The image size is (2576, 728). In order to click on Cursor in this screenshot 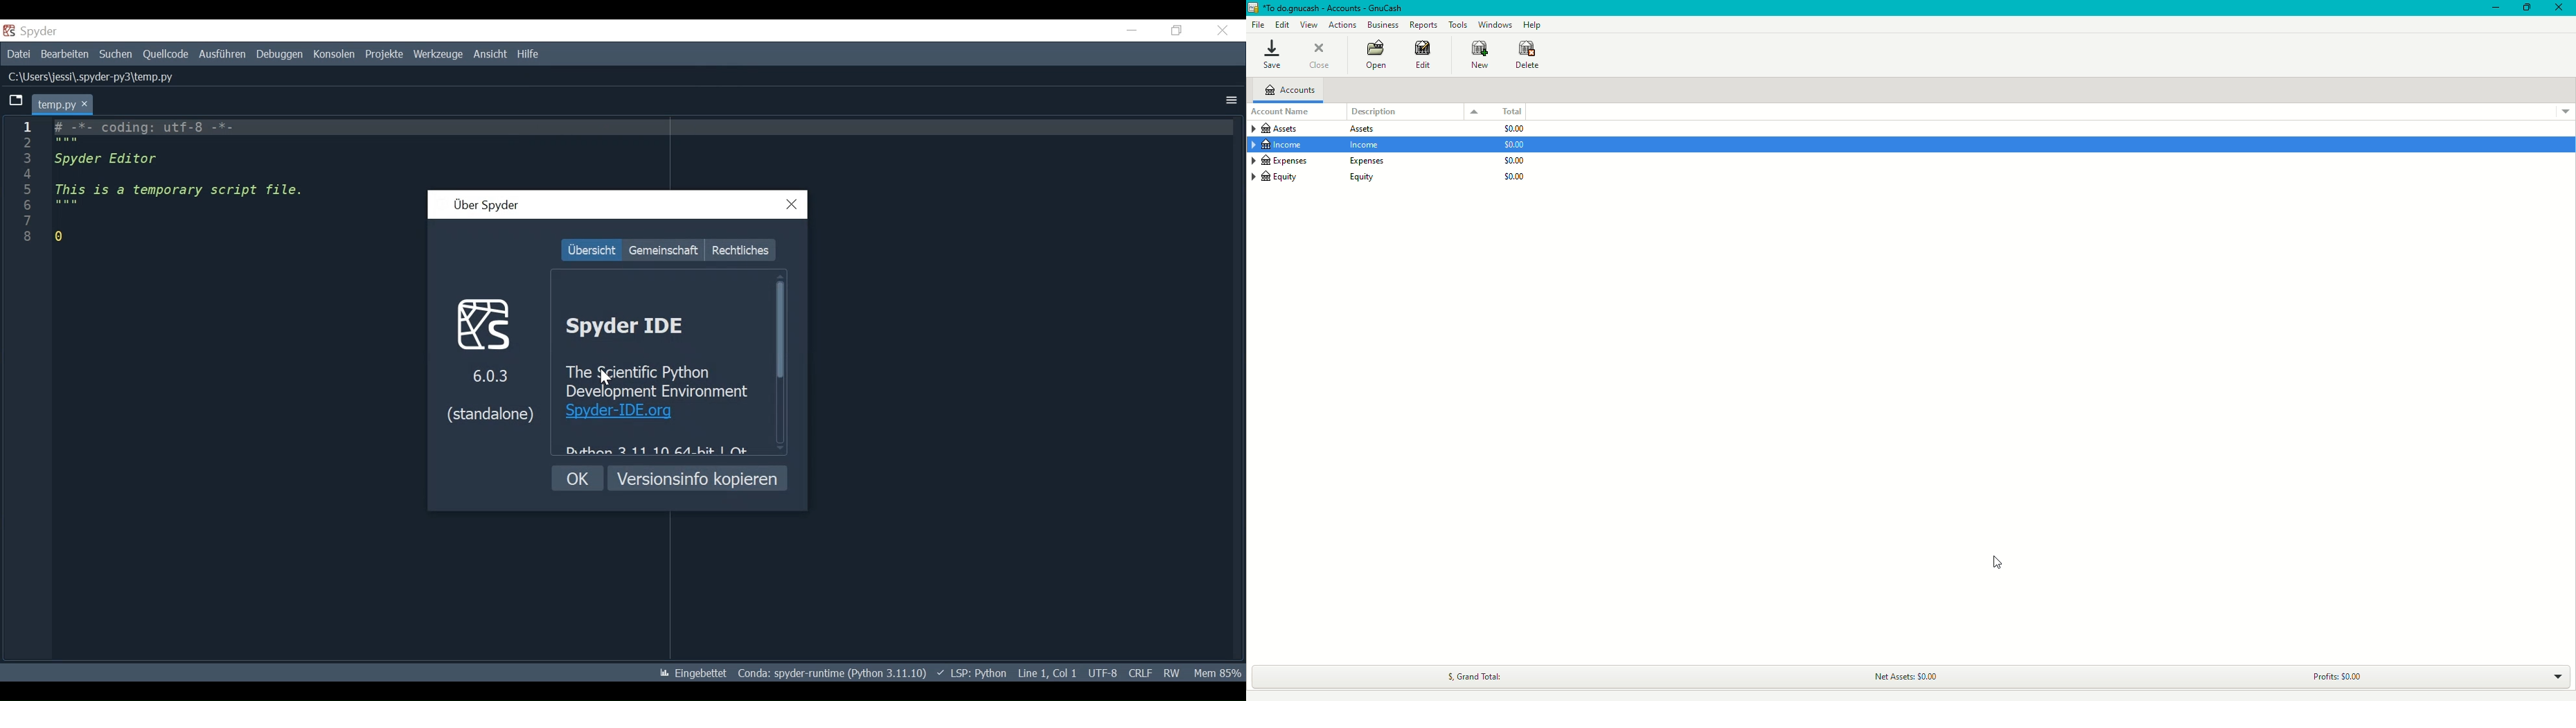, I will do `click(609, 379)`.